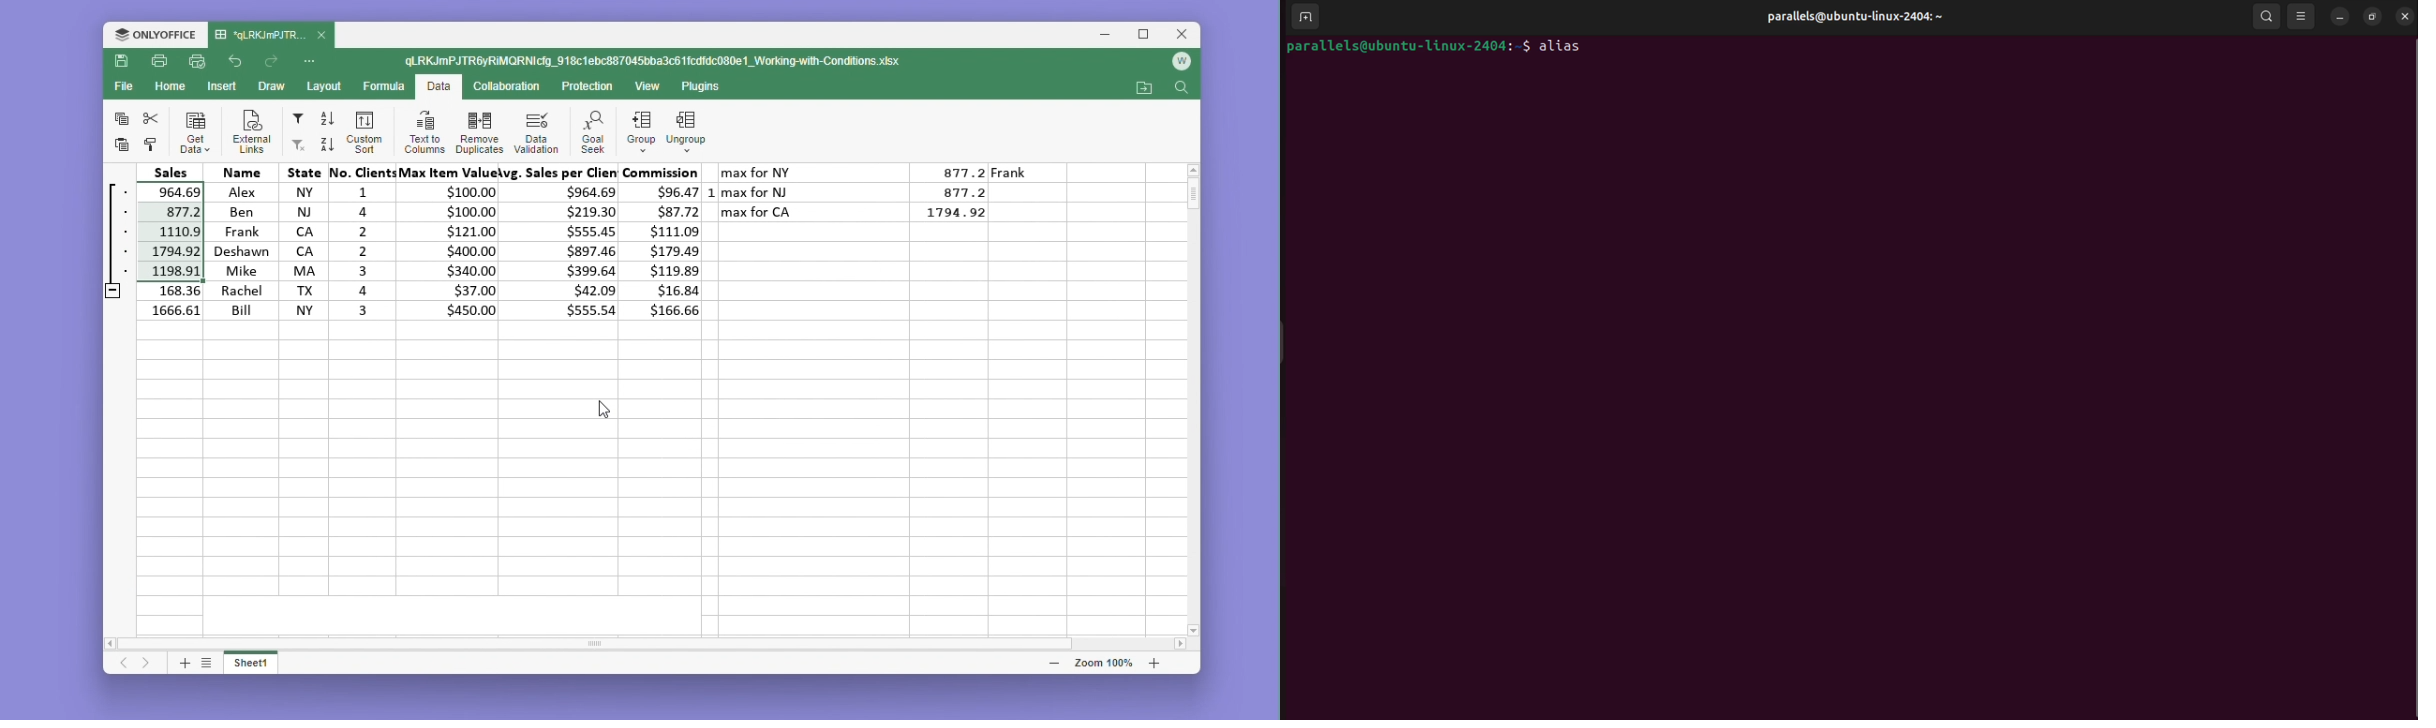 The height and width of the screenshot is (728, 2436). Describe the element at coordinates (706, 87) in the screenshot. I see `Plugins ` at that location.